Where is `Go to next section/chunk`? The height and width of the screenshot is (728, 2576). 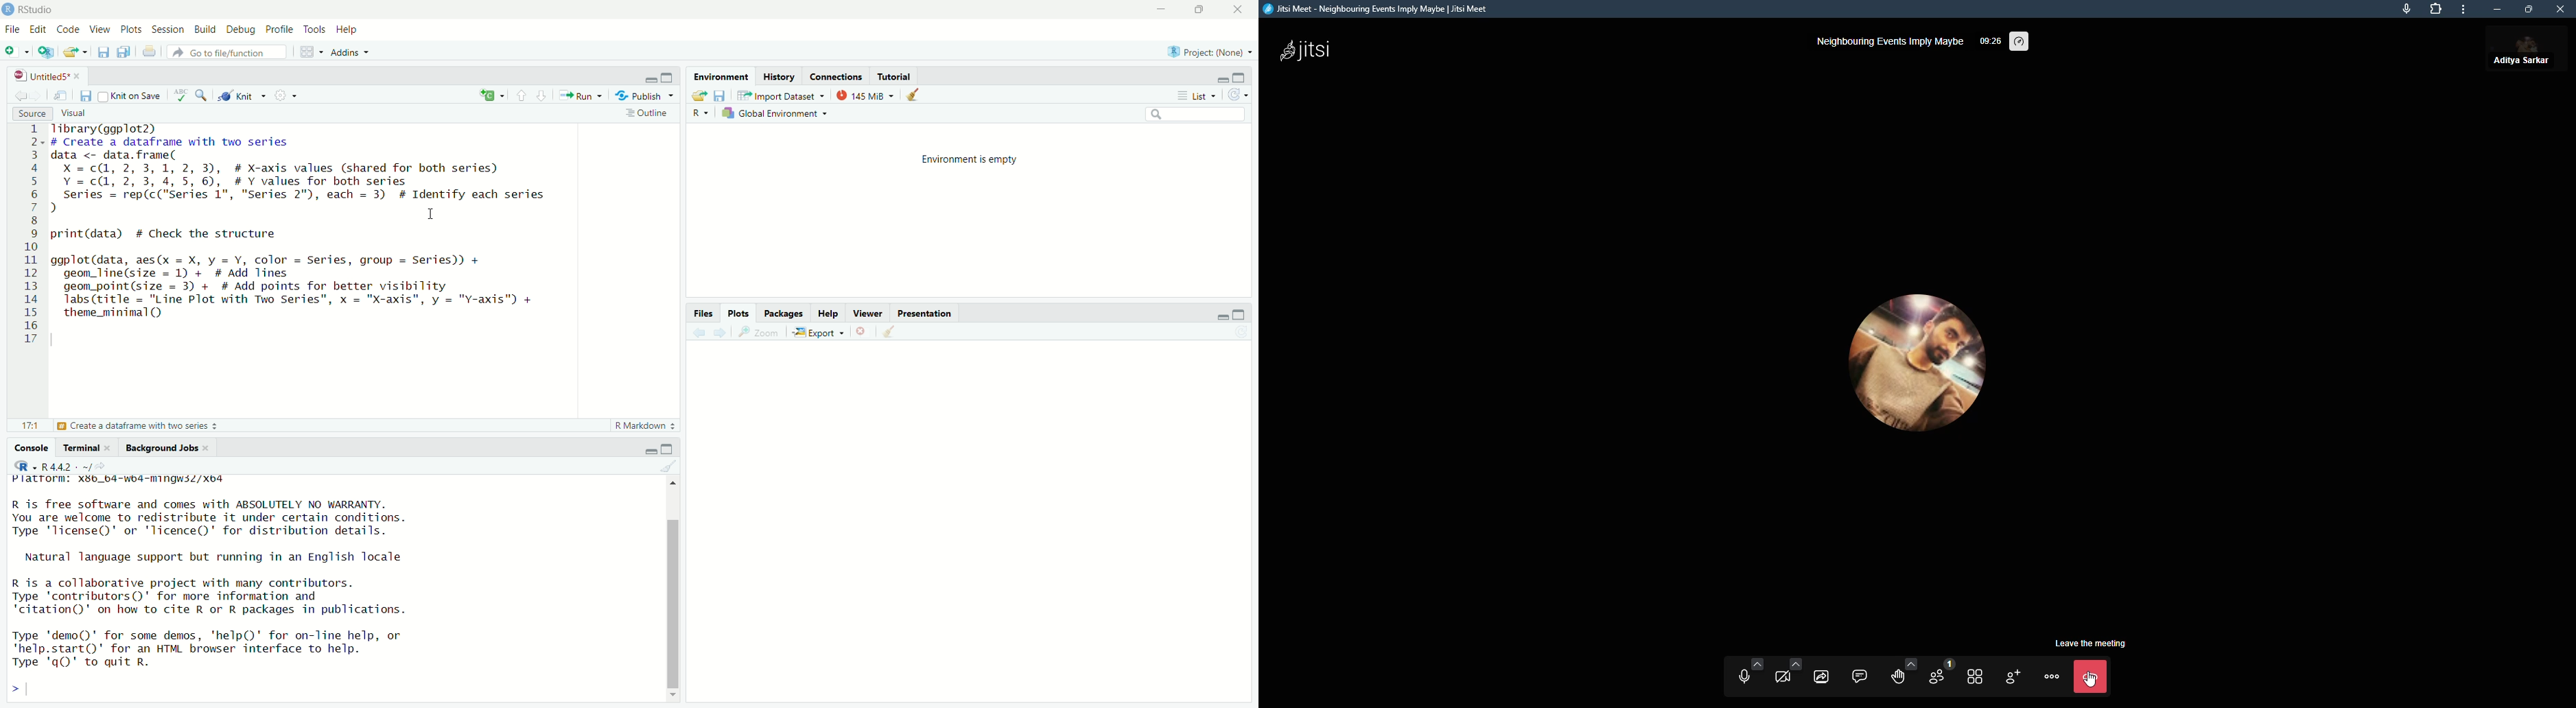 Go to next section/chunk is located at coordinates (544, 97).